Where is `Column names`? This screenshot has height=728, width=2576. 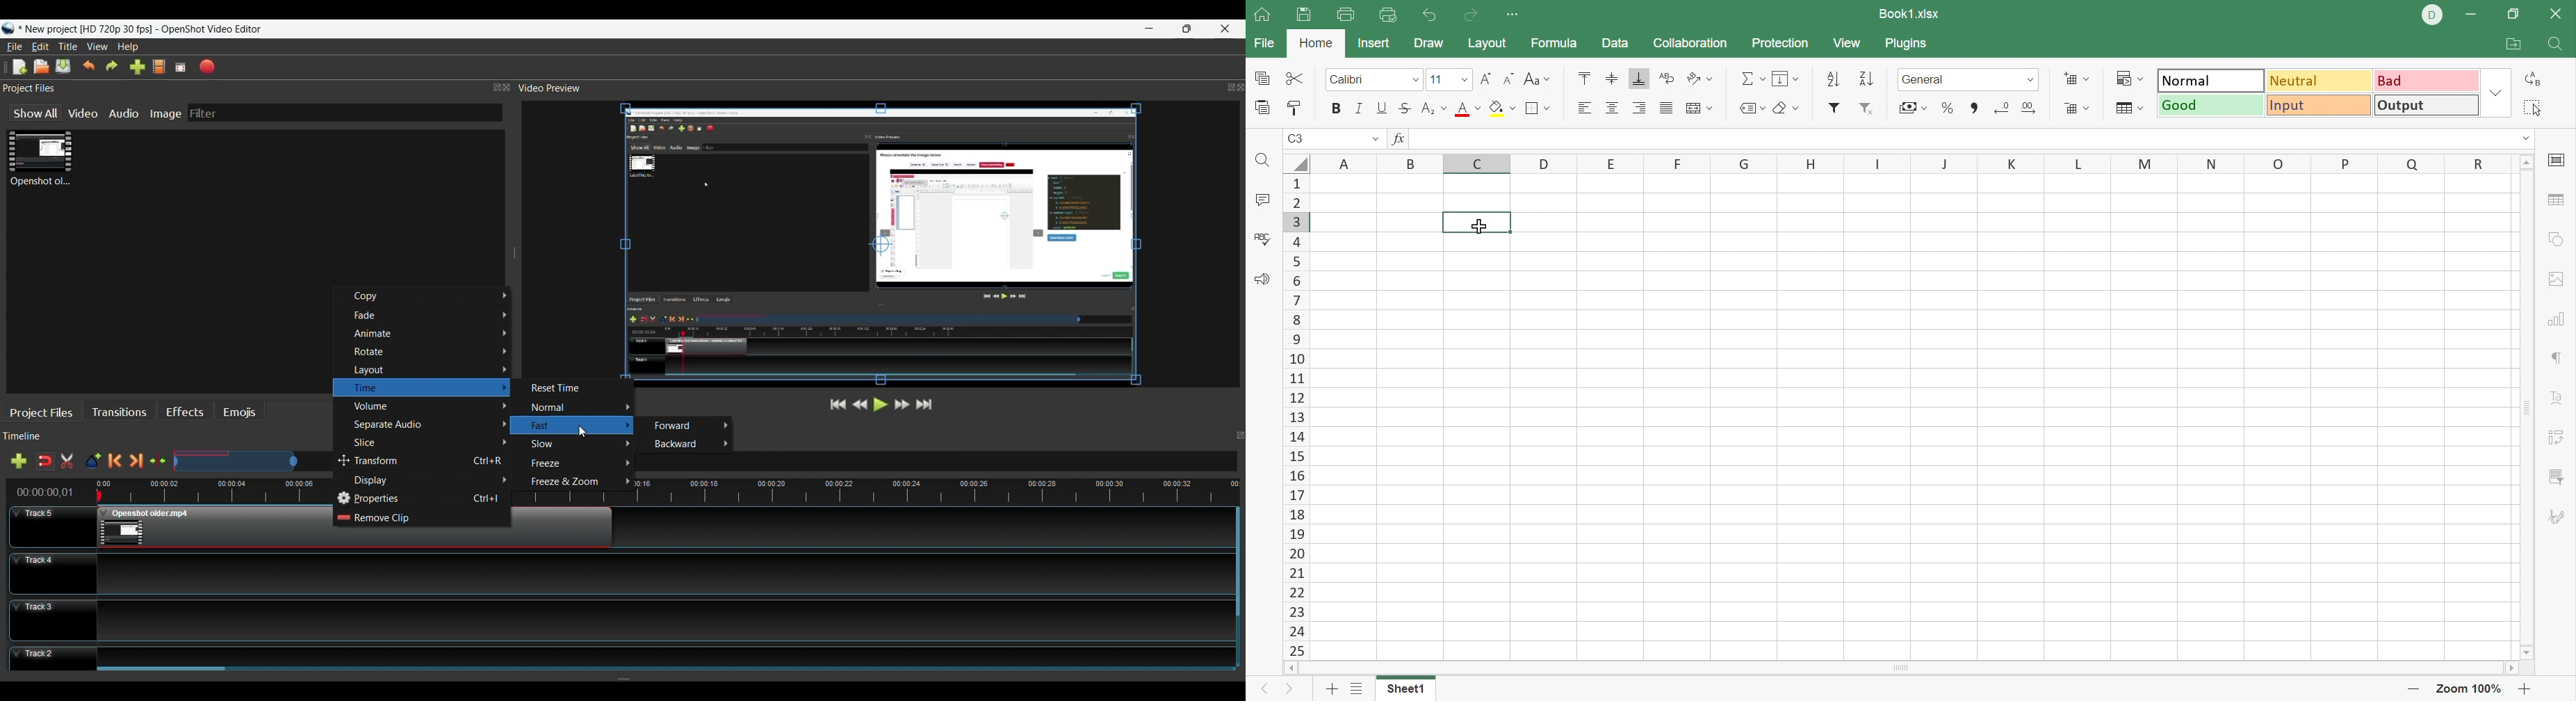
Column names is located at coordinates (1914, 162).